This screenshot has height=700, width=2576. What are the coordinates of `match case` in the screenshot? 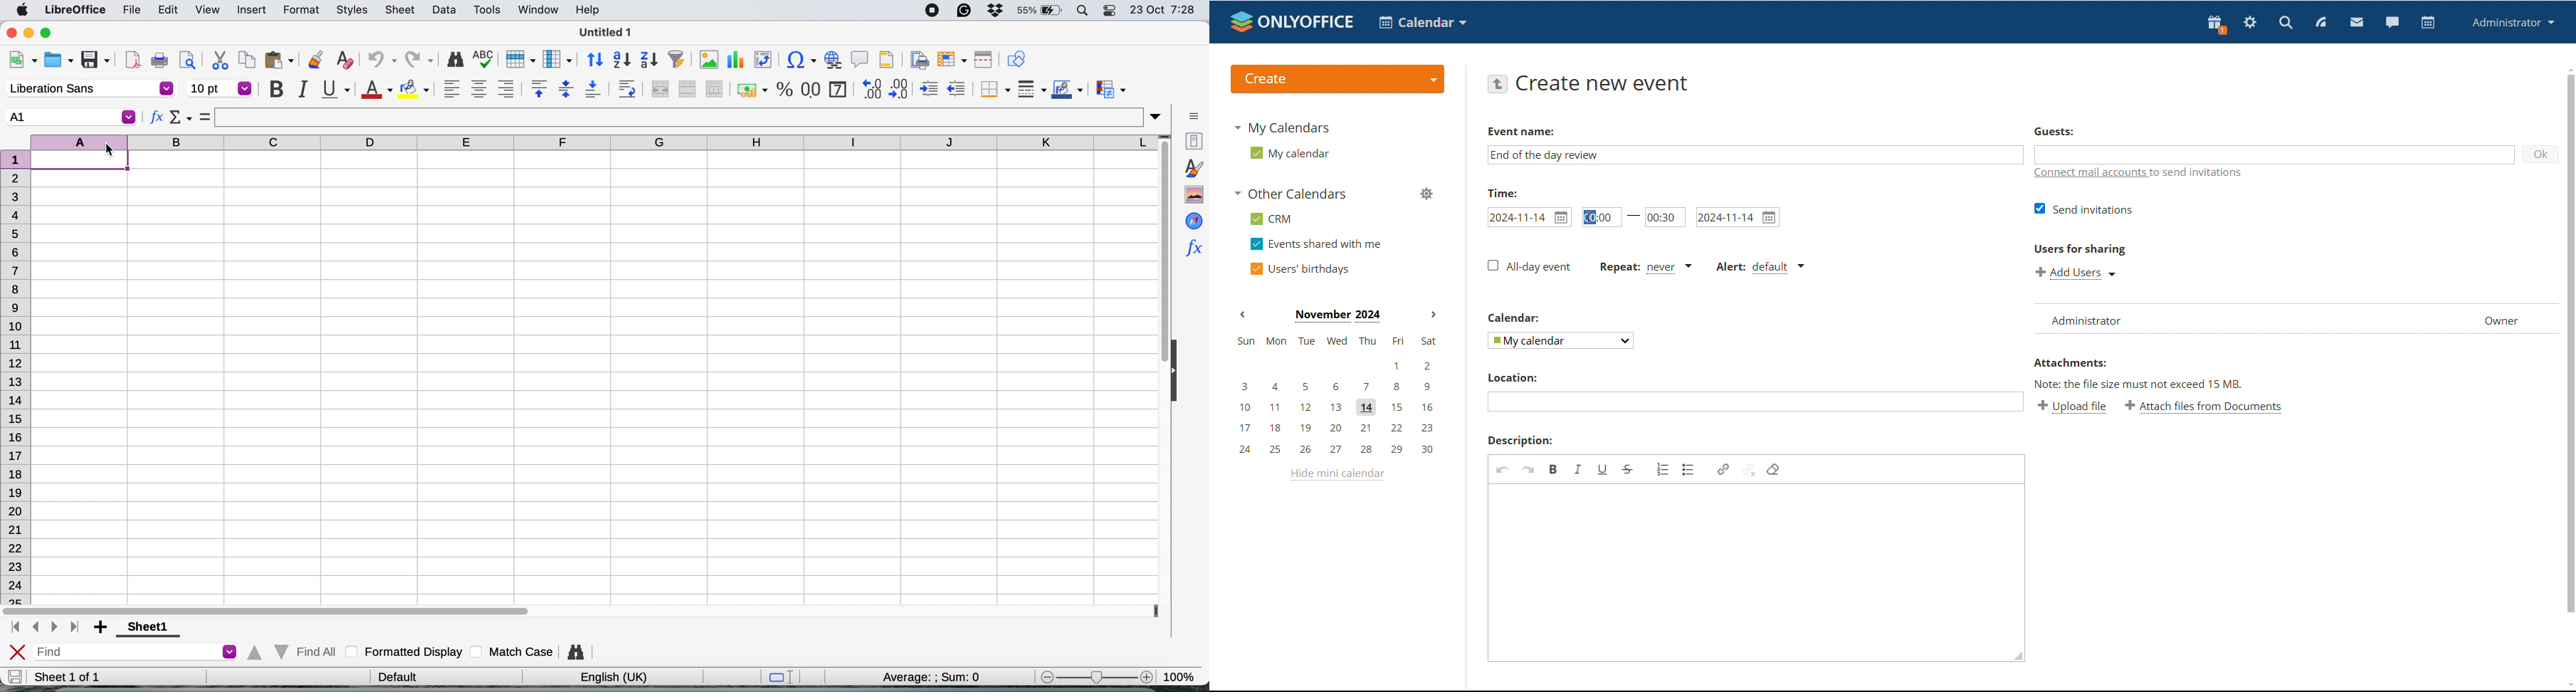 It's located at (514, 652).